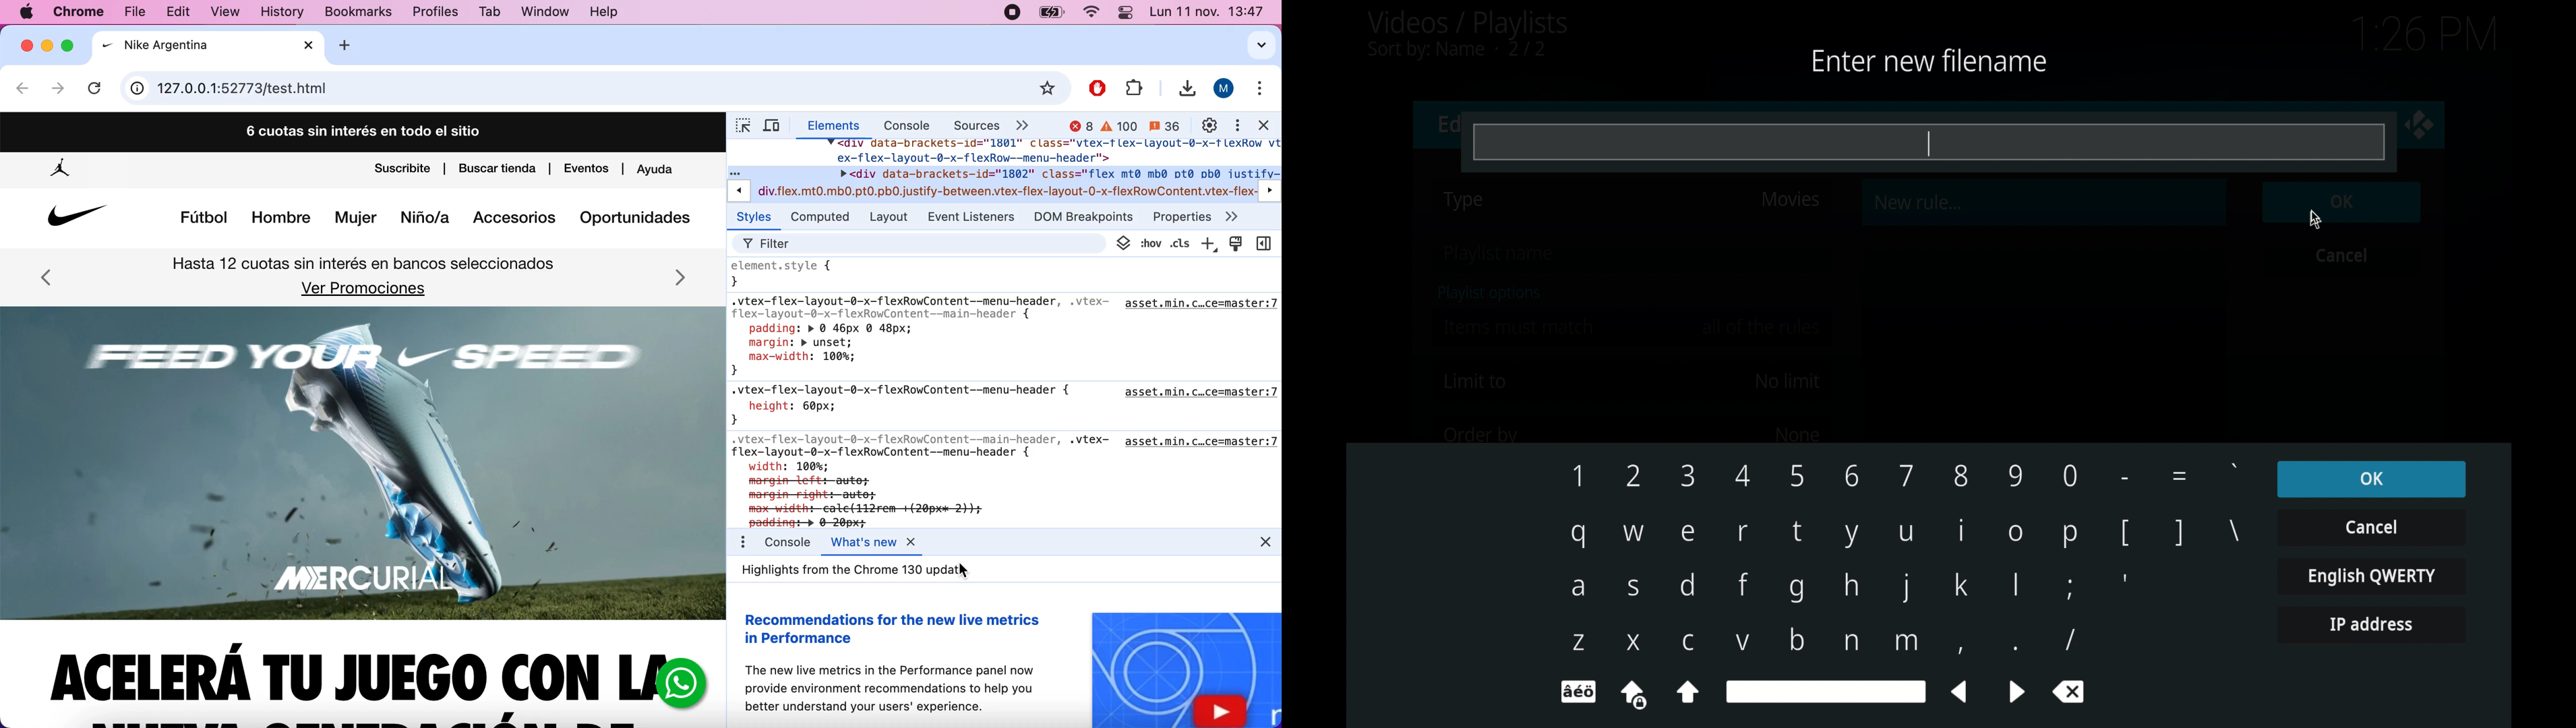  What do you see at coordinates (1271, 189) in the screenshot?
I see `scroll right` at bounding box center [1271, 189].